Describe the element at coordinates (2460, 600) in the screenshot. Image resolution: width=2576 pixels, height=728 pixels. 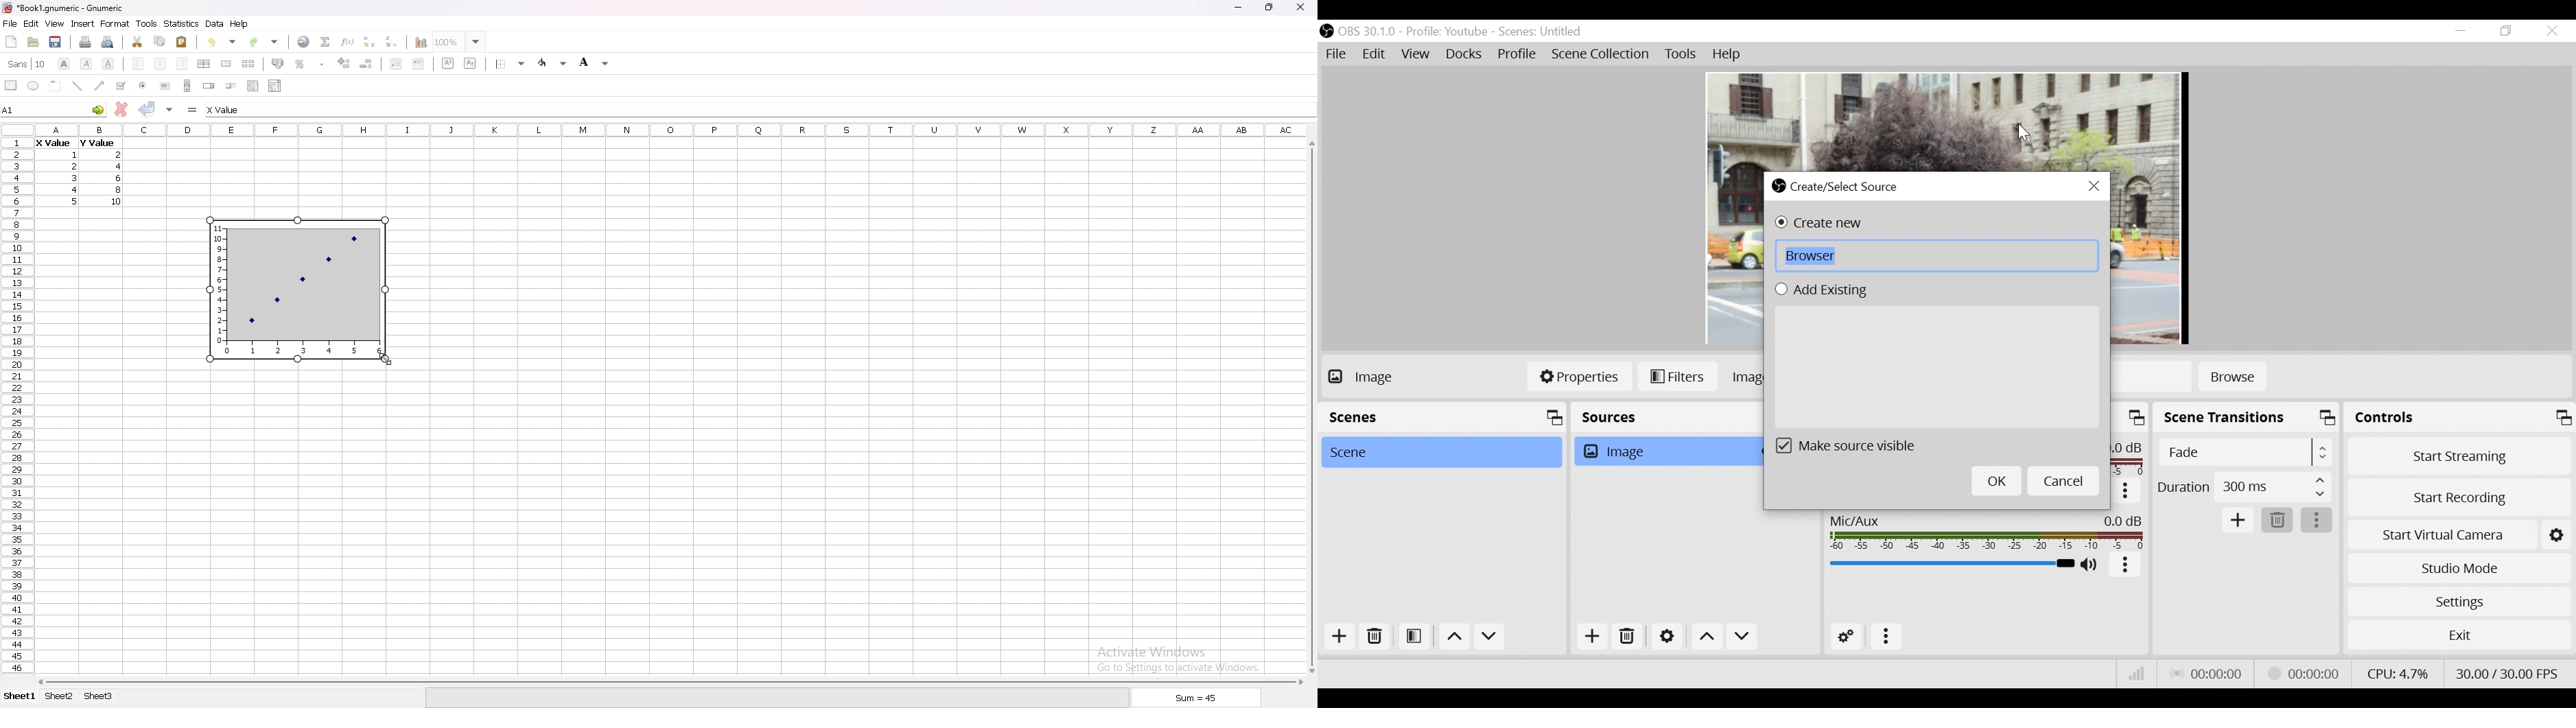
I see `Settings` at that location.